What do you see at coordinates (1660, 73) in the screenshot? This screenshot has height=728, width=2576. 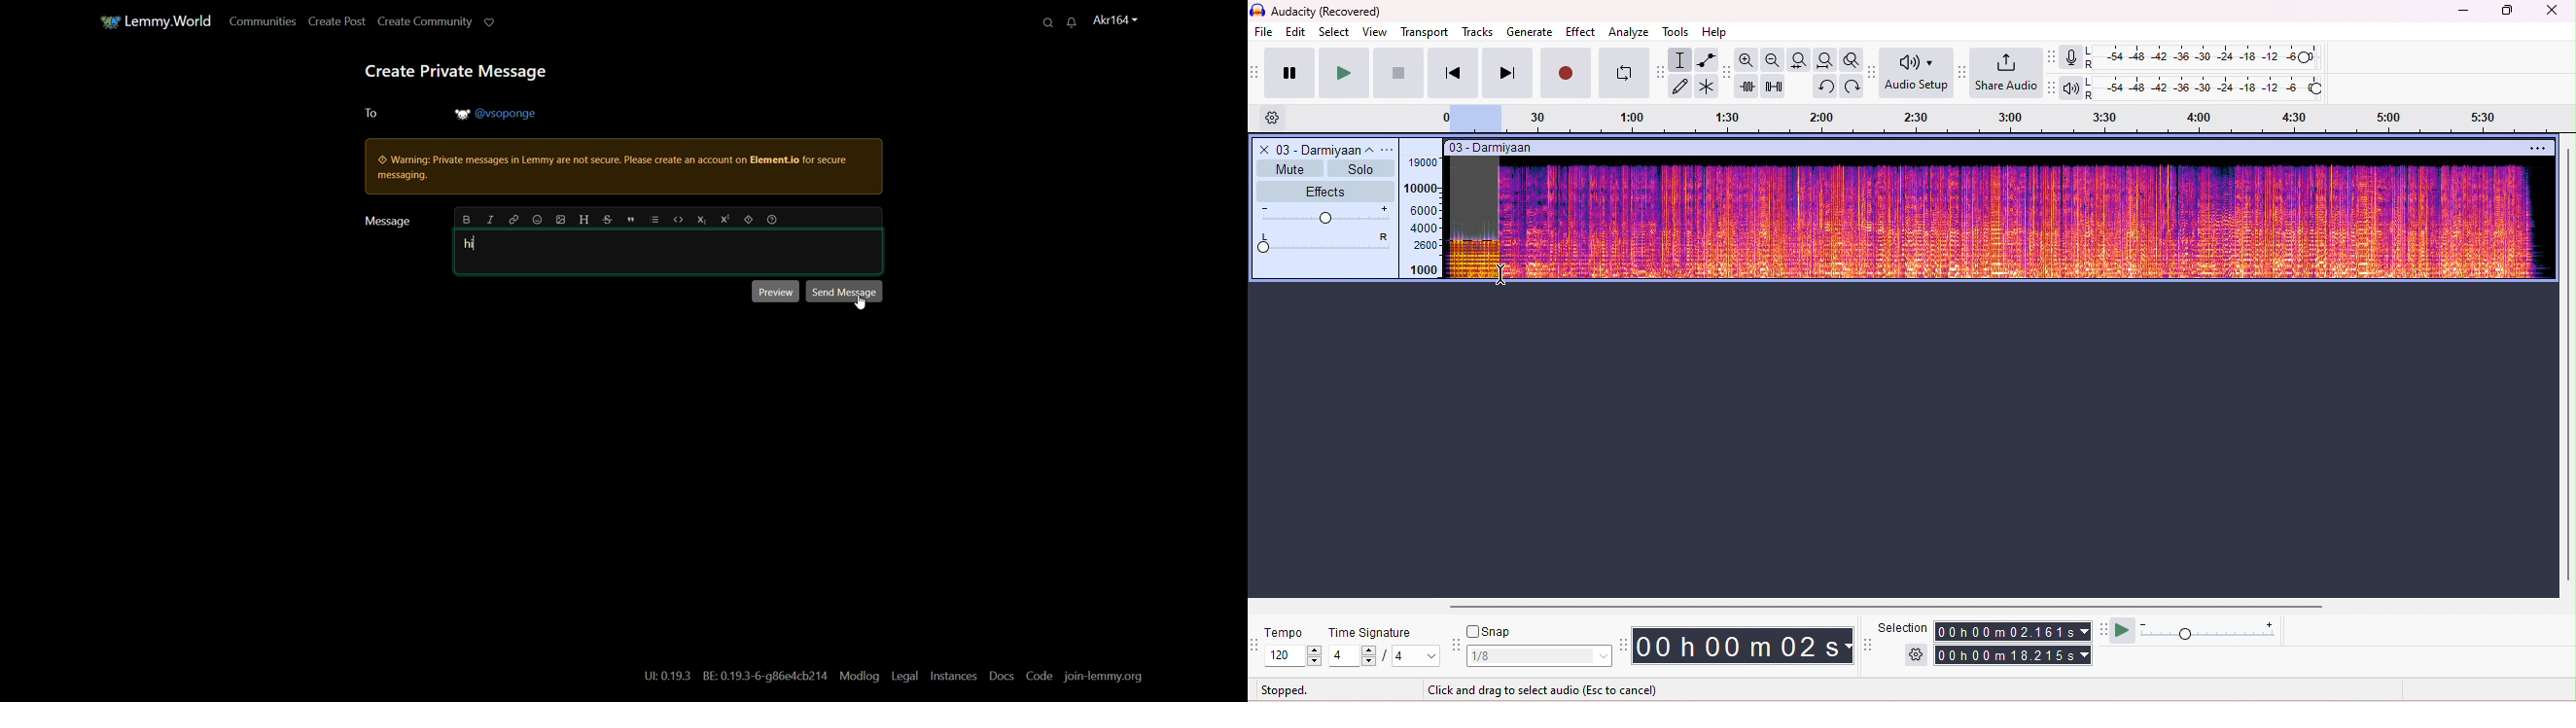 I see `tools toolbar` at bounding box center [1660, 73].